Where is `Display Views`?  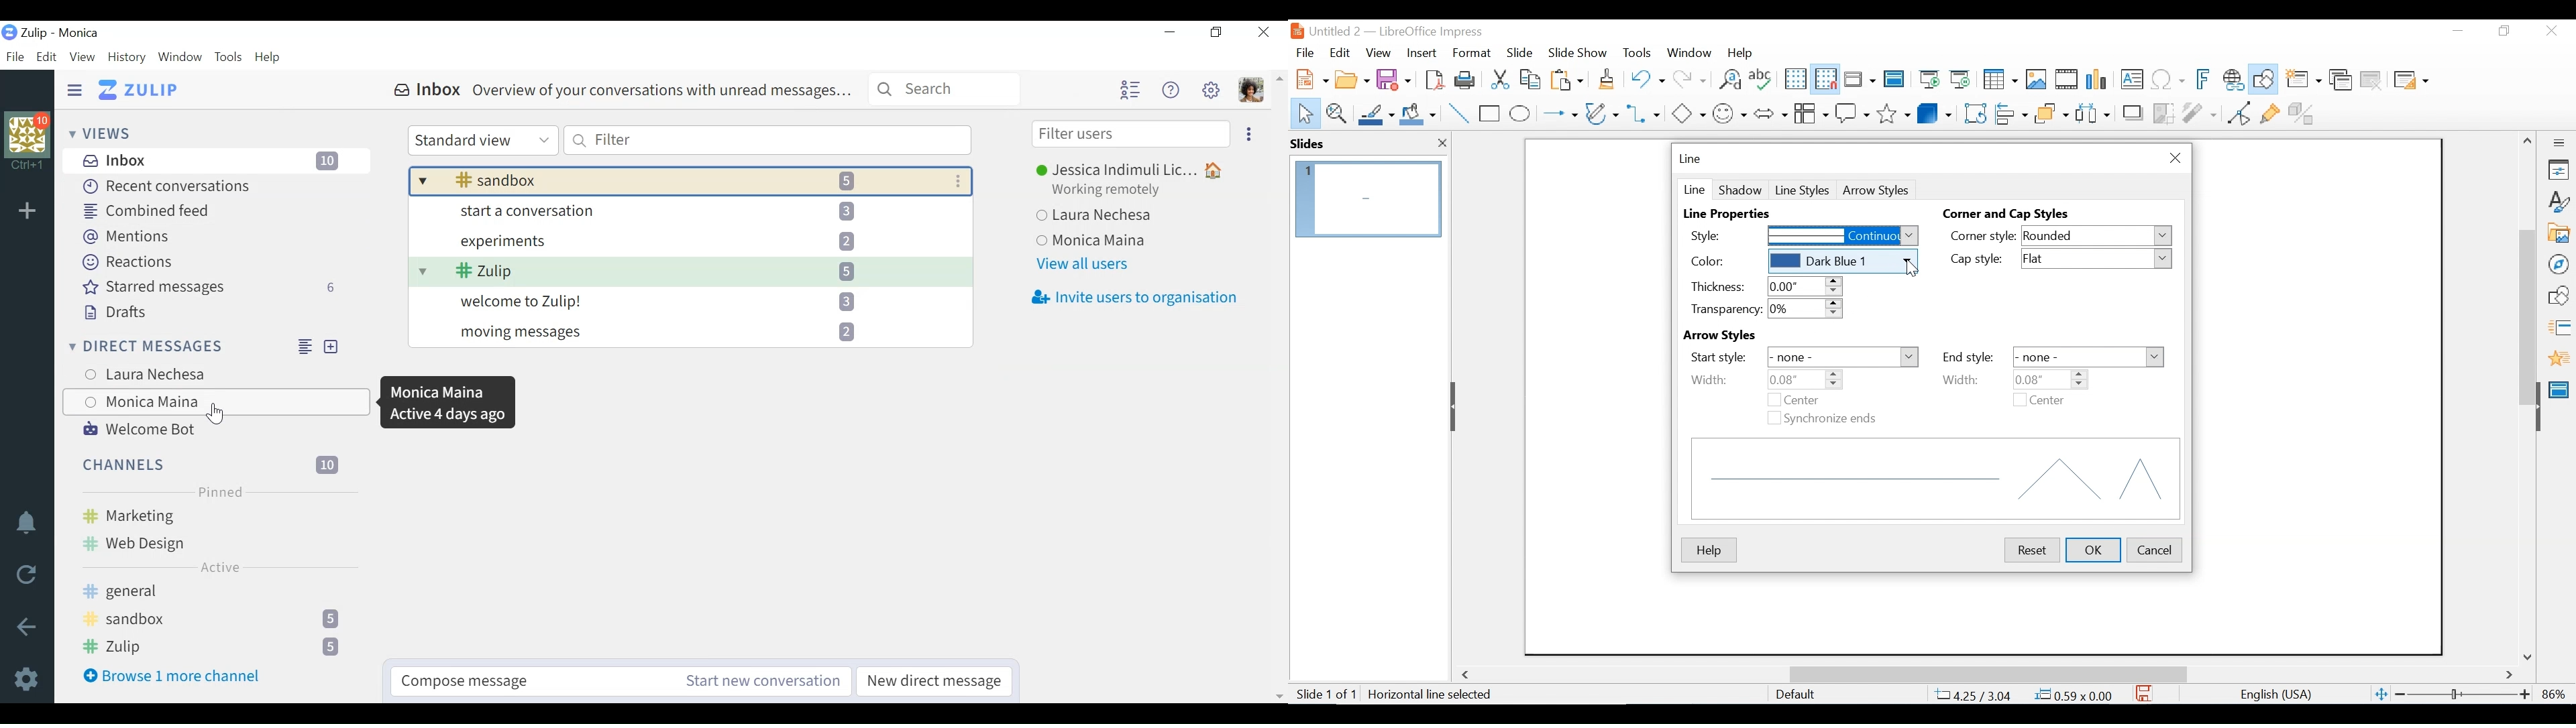
Display Views is located at coordinates (1858, 80).